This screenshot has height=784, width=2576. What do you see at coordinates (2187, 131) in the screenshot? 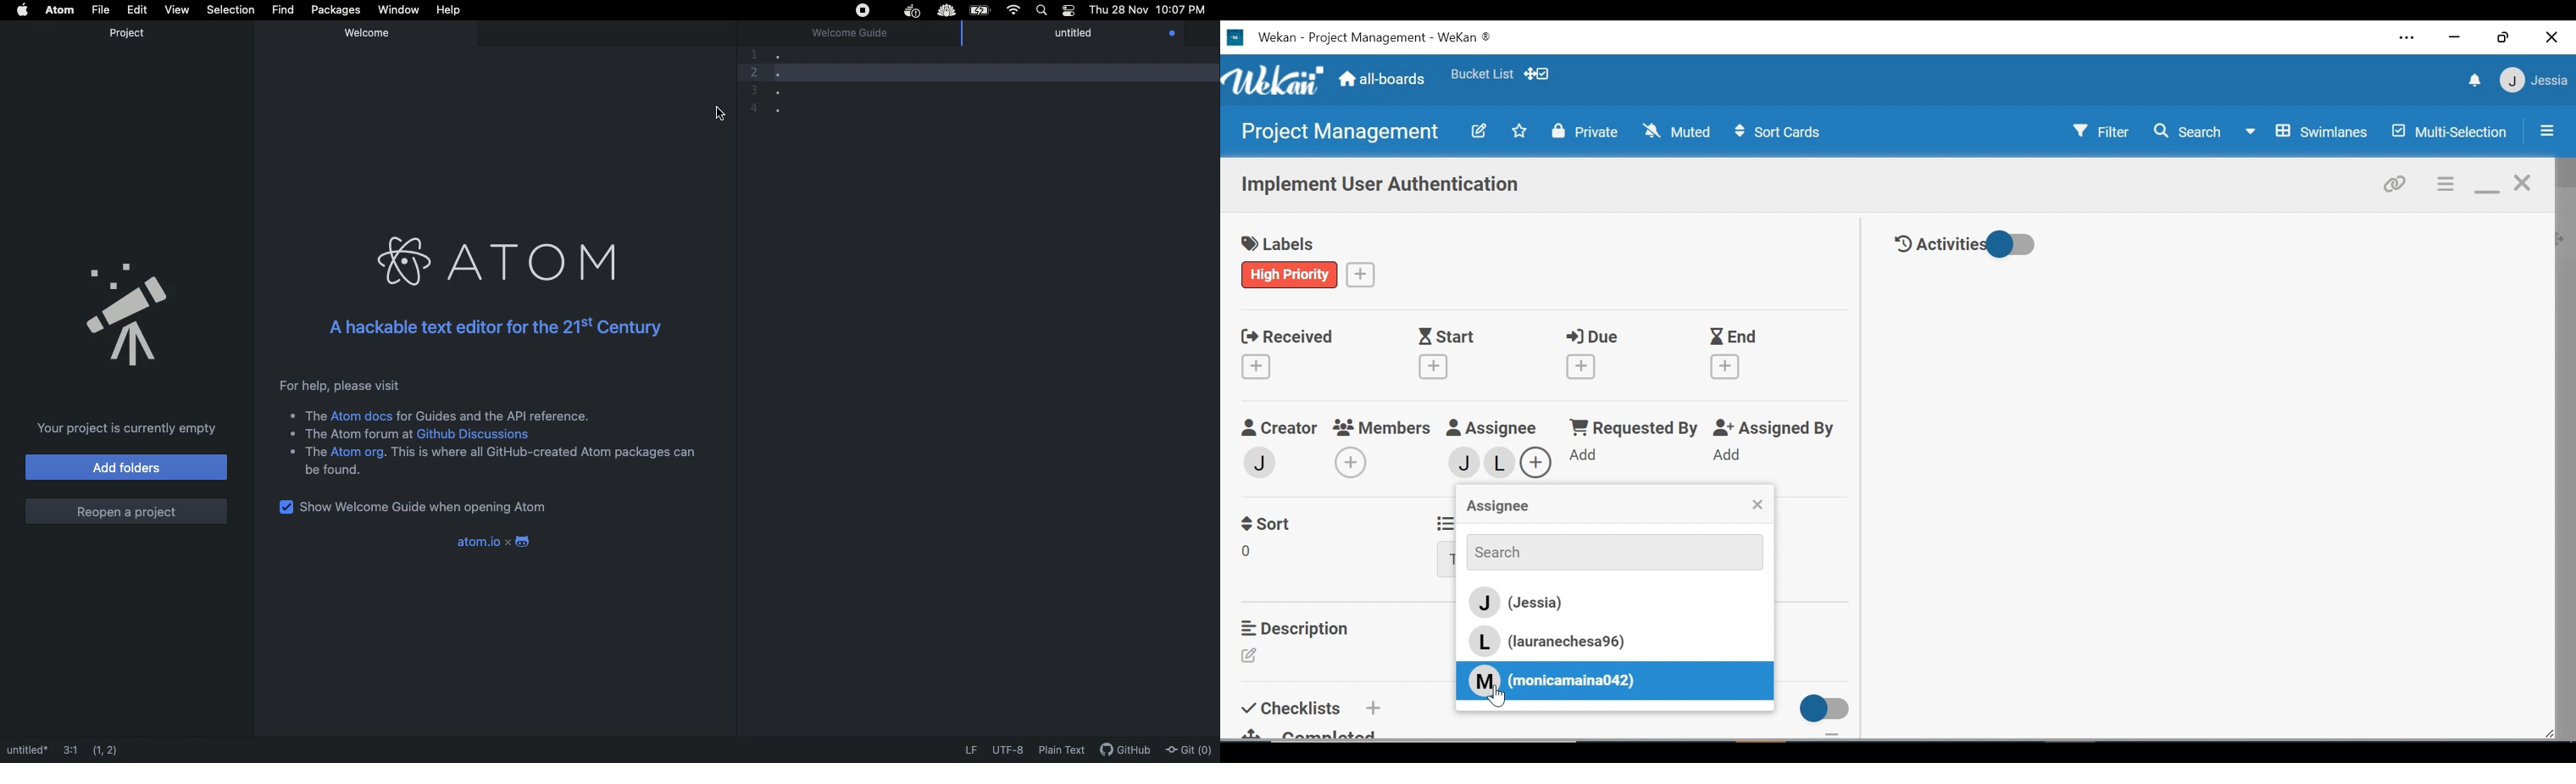
I see `Search` at bounding box center [2187, 131].